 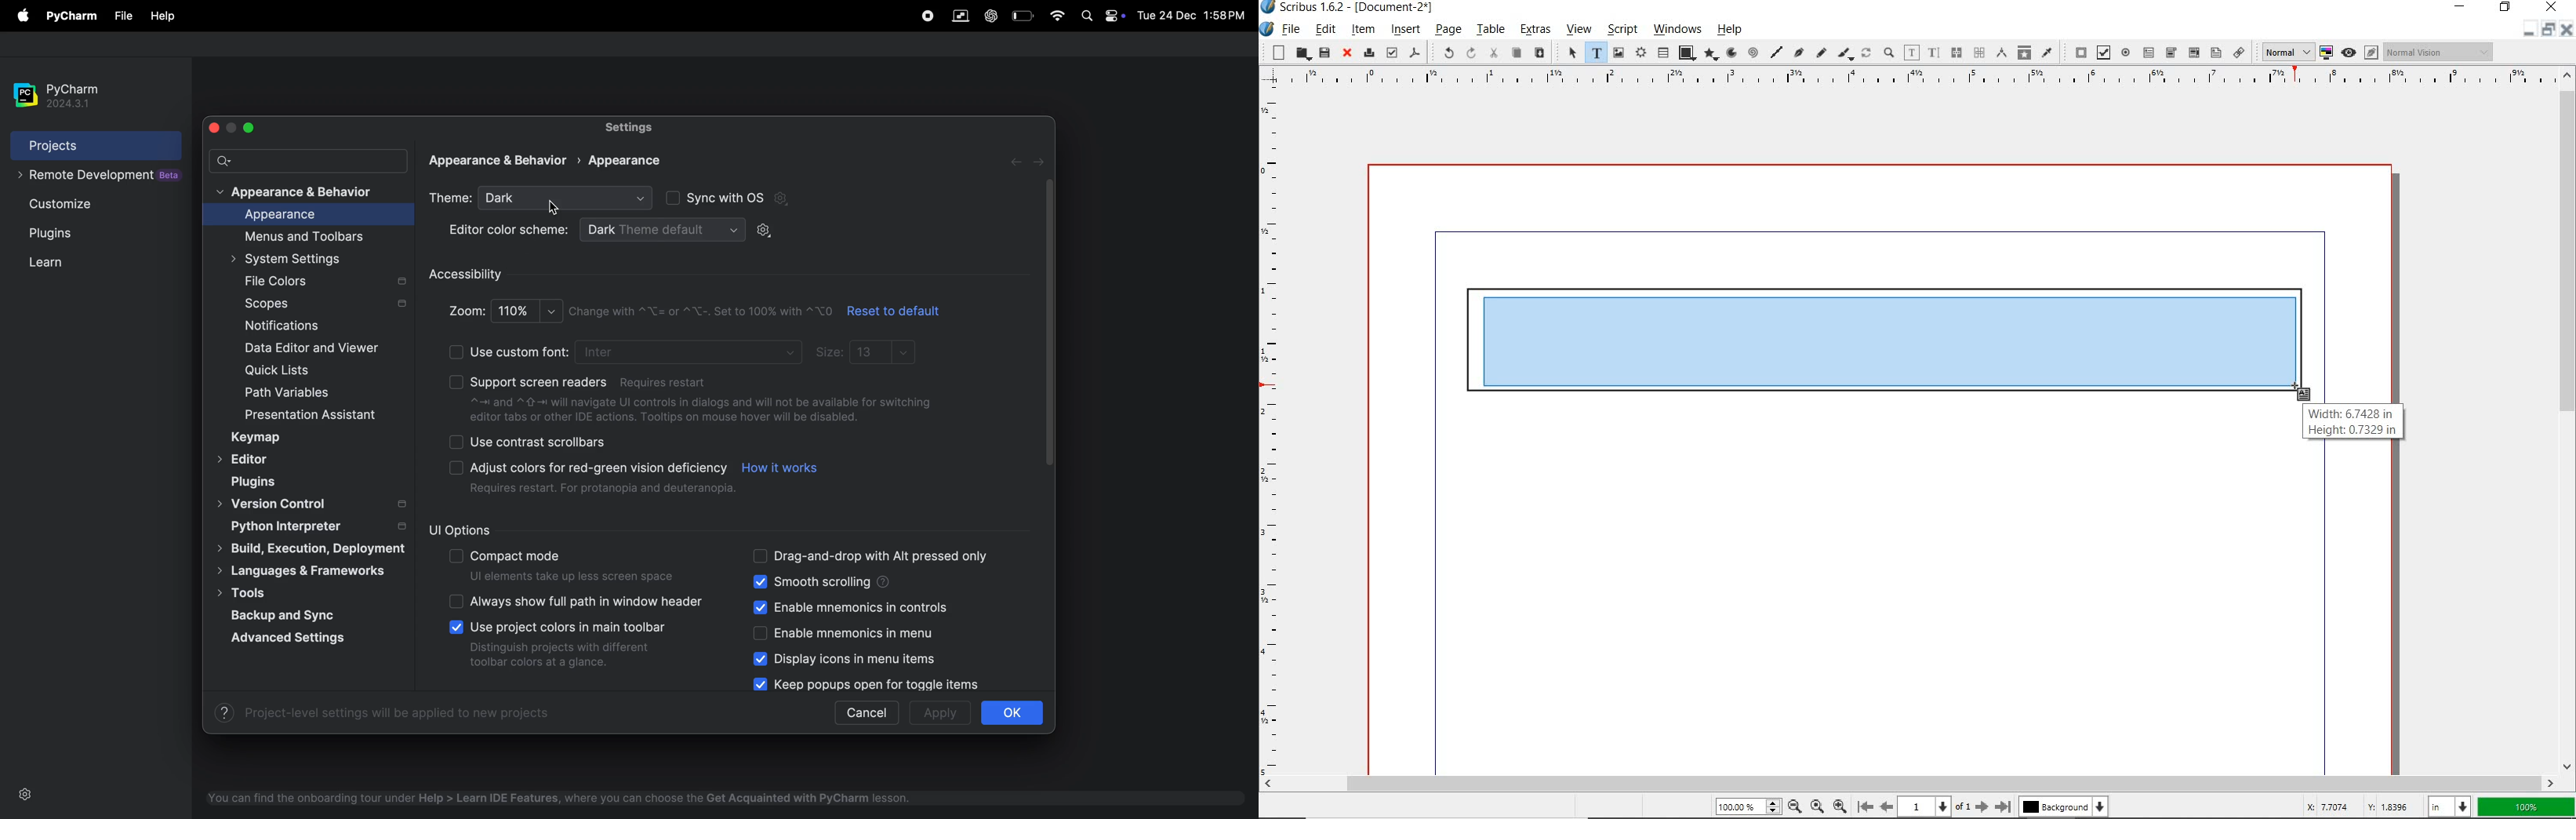 What do you see at coordinates (415, 715) in the screenshot?
I see ` Project-level settings will be applied to new projects.` at bounding box center [415, 715].